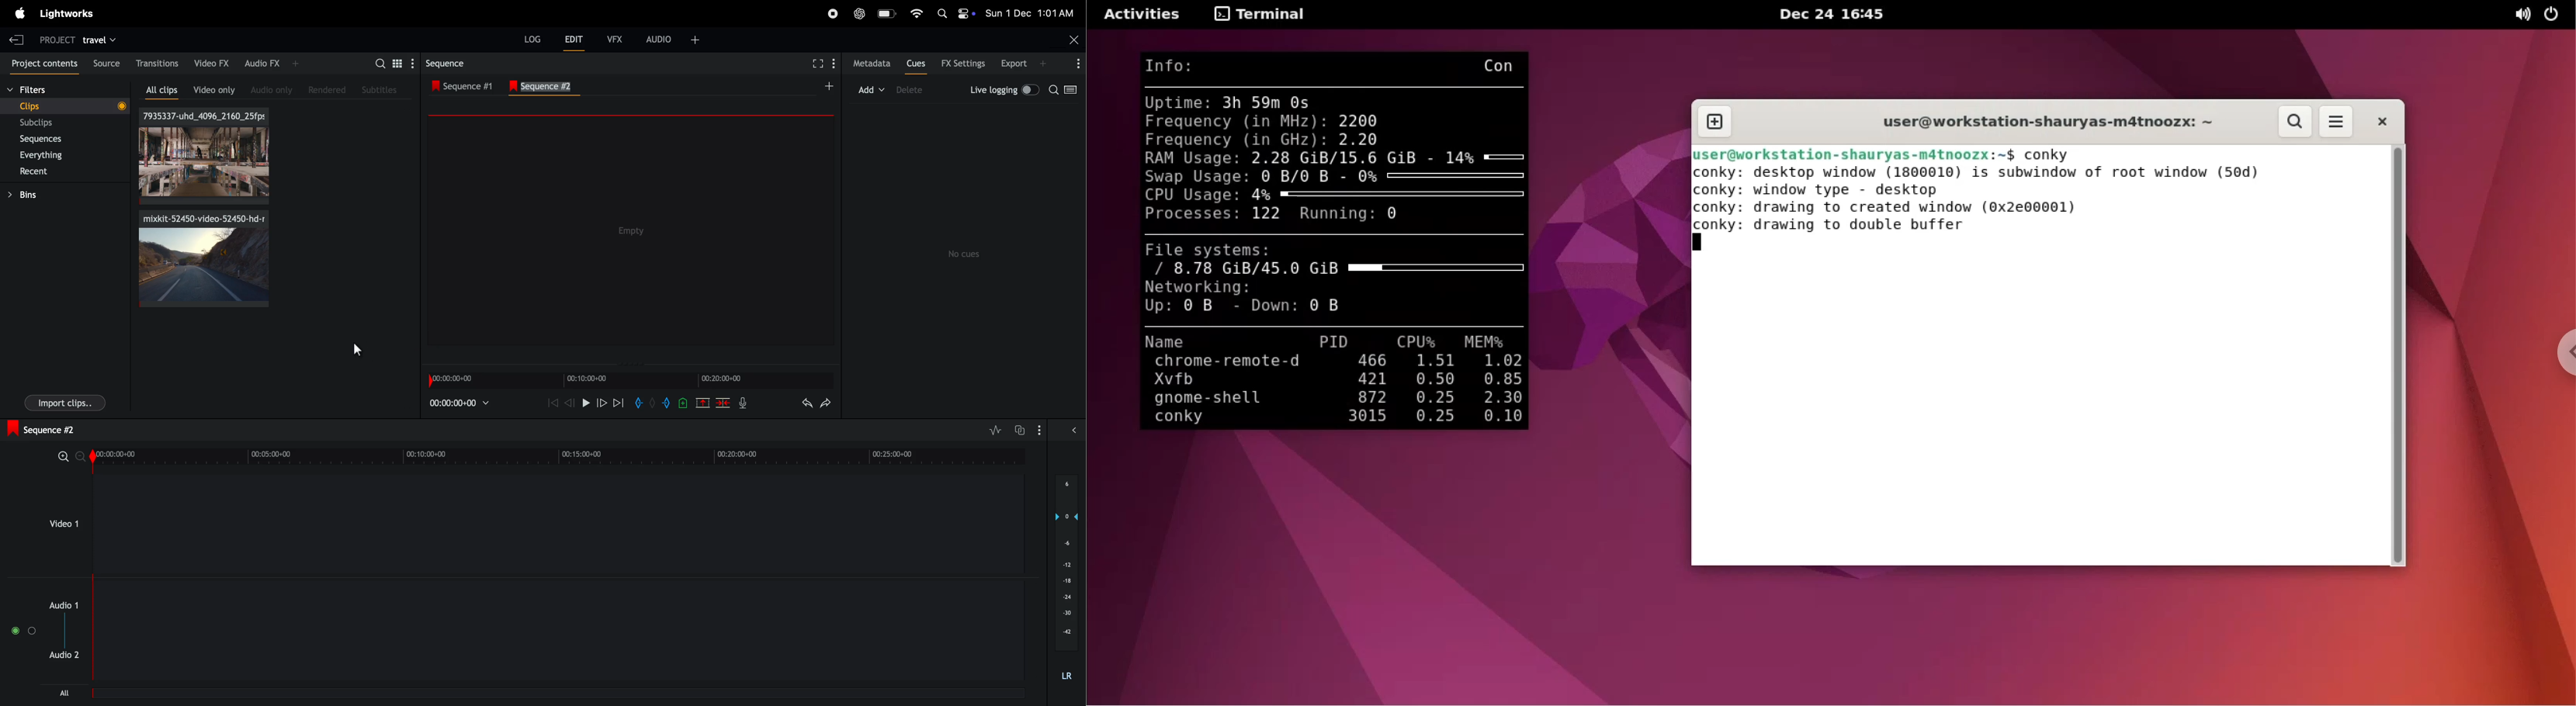  What do you see at coordinates (462, 404) in the screenshot?
I see `playback time` at bounding box center [462, 404].